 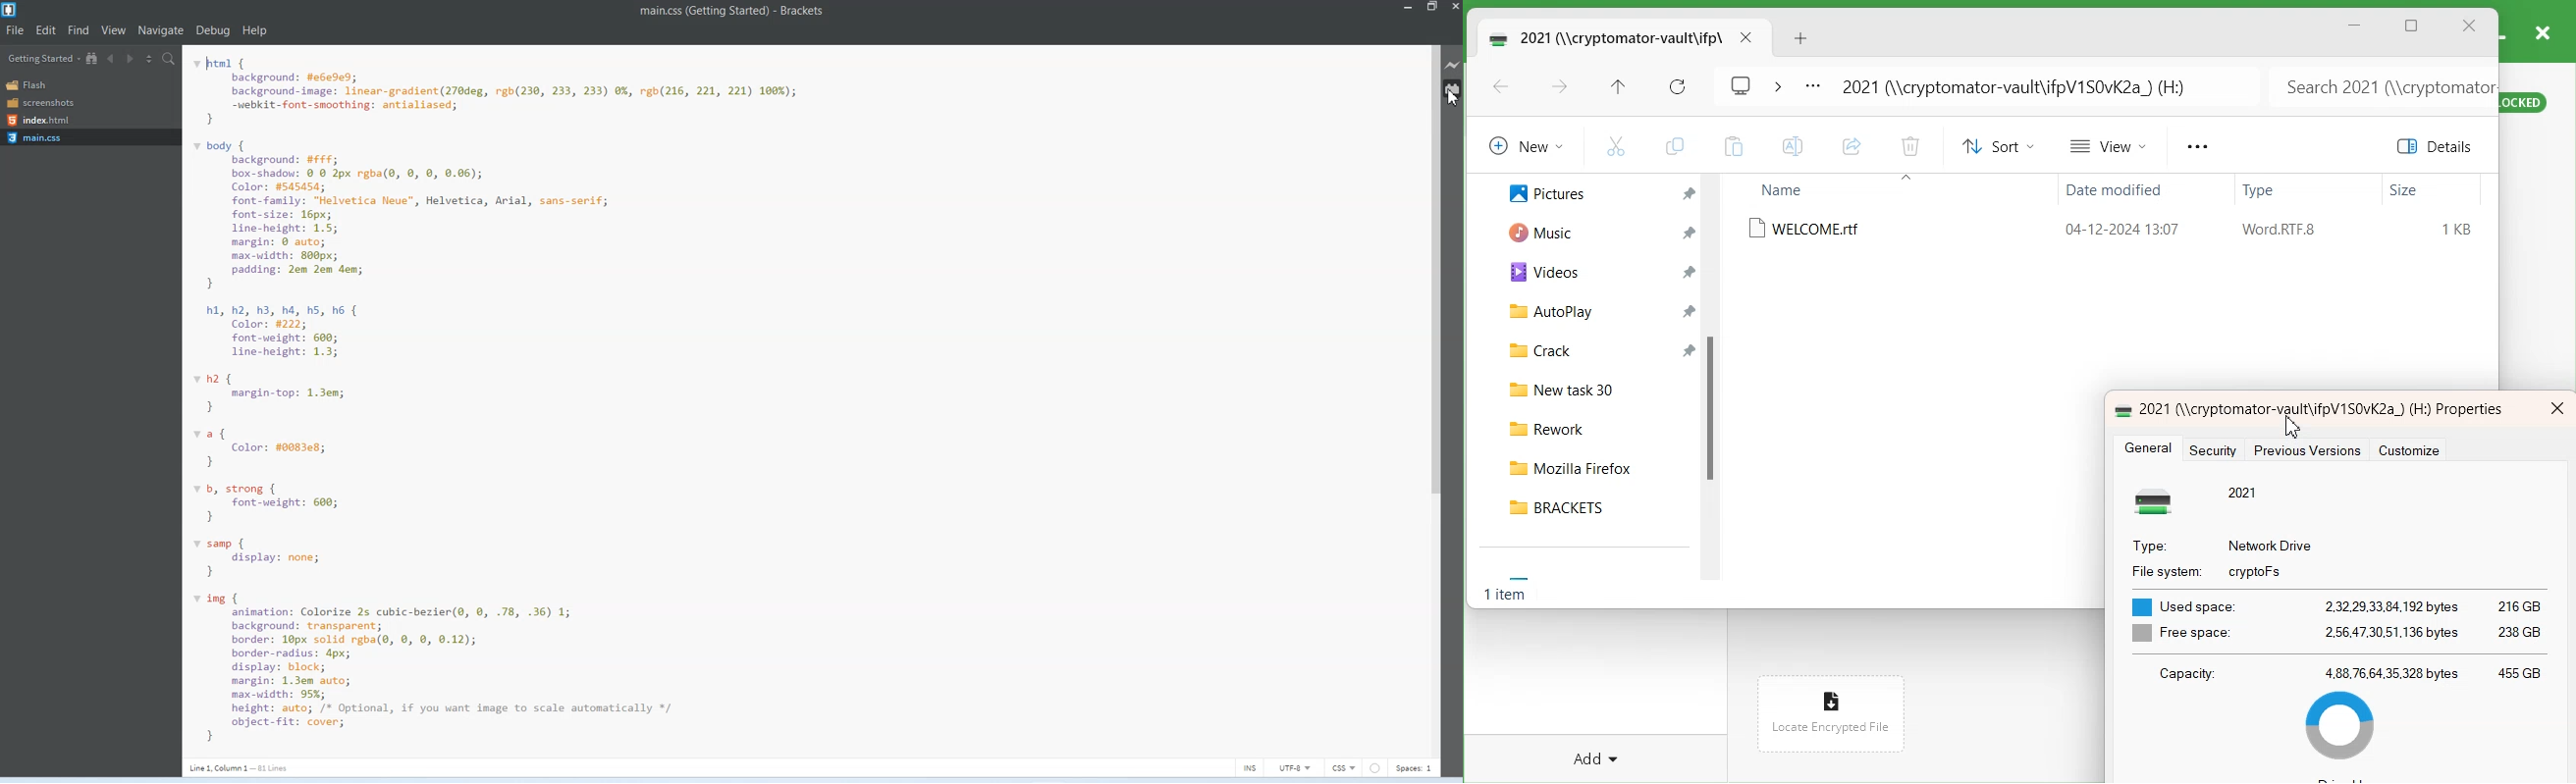 I want to click on Split editor vertically and Horizontally, so click(x=149, y=58).